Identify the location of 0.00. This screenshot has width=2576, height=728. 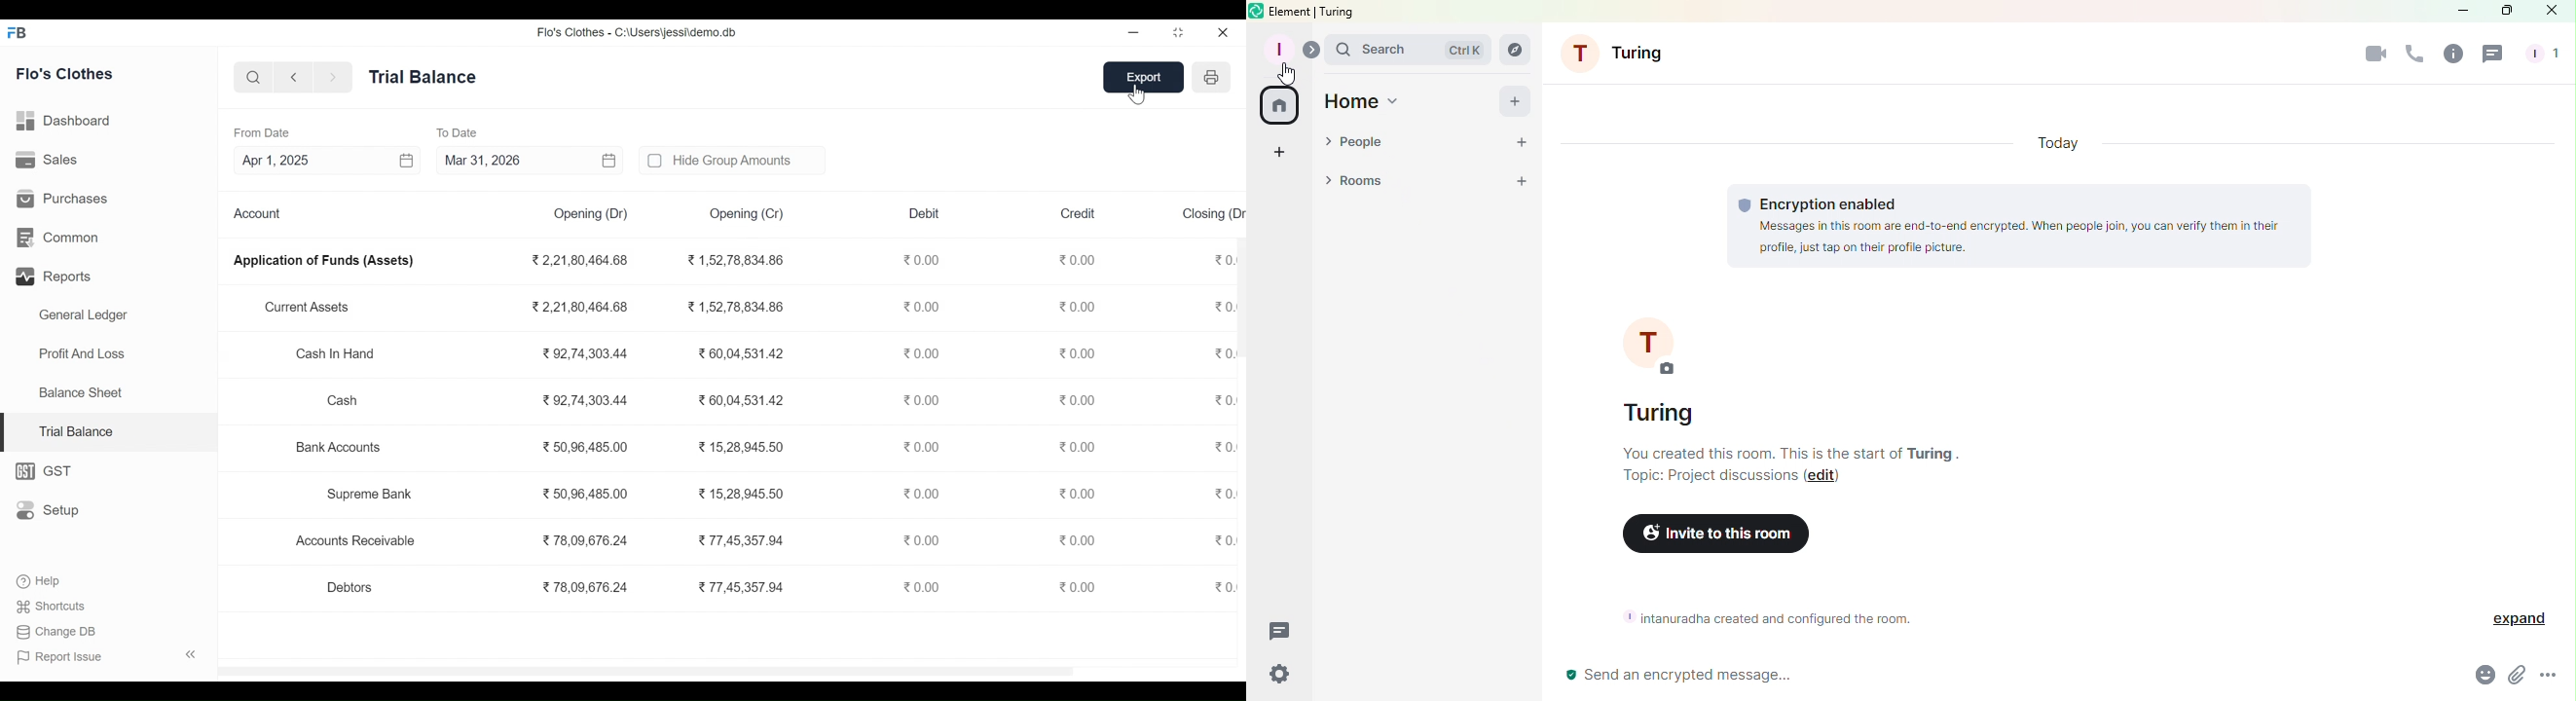
(1079, 399).